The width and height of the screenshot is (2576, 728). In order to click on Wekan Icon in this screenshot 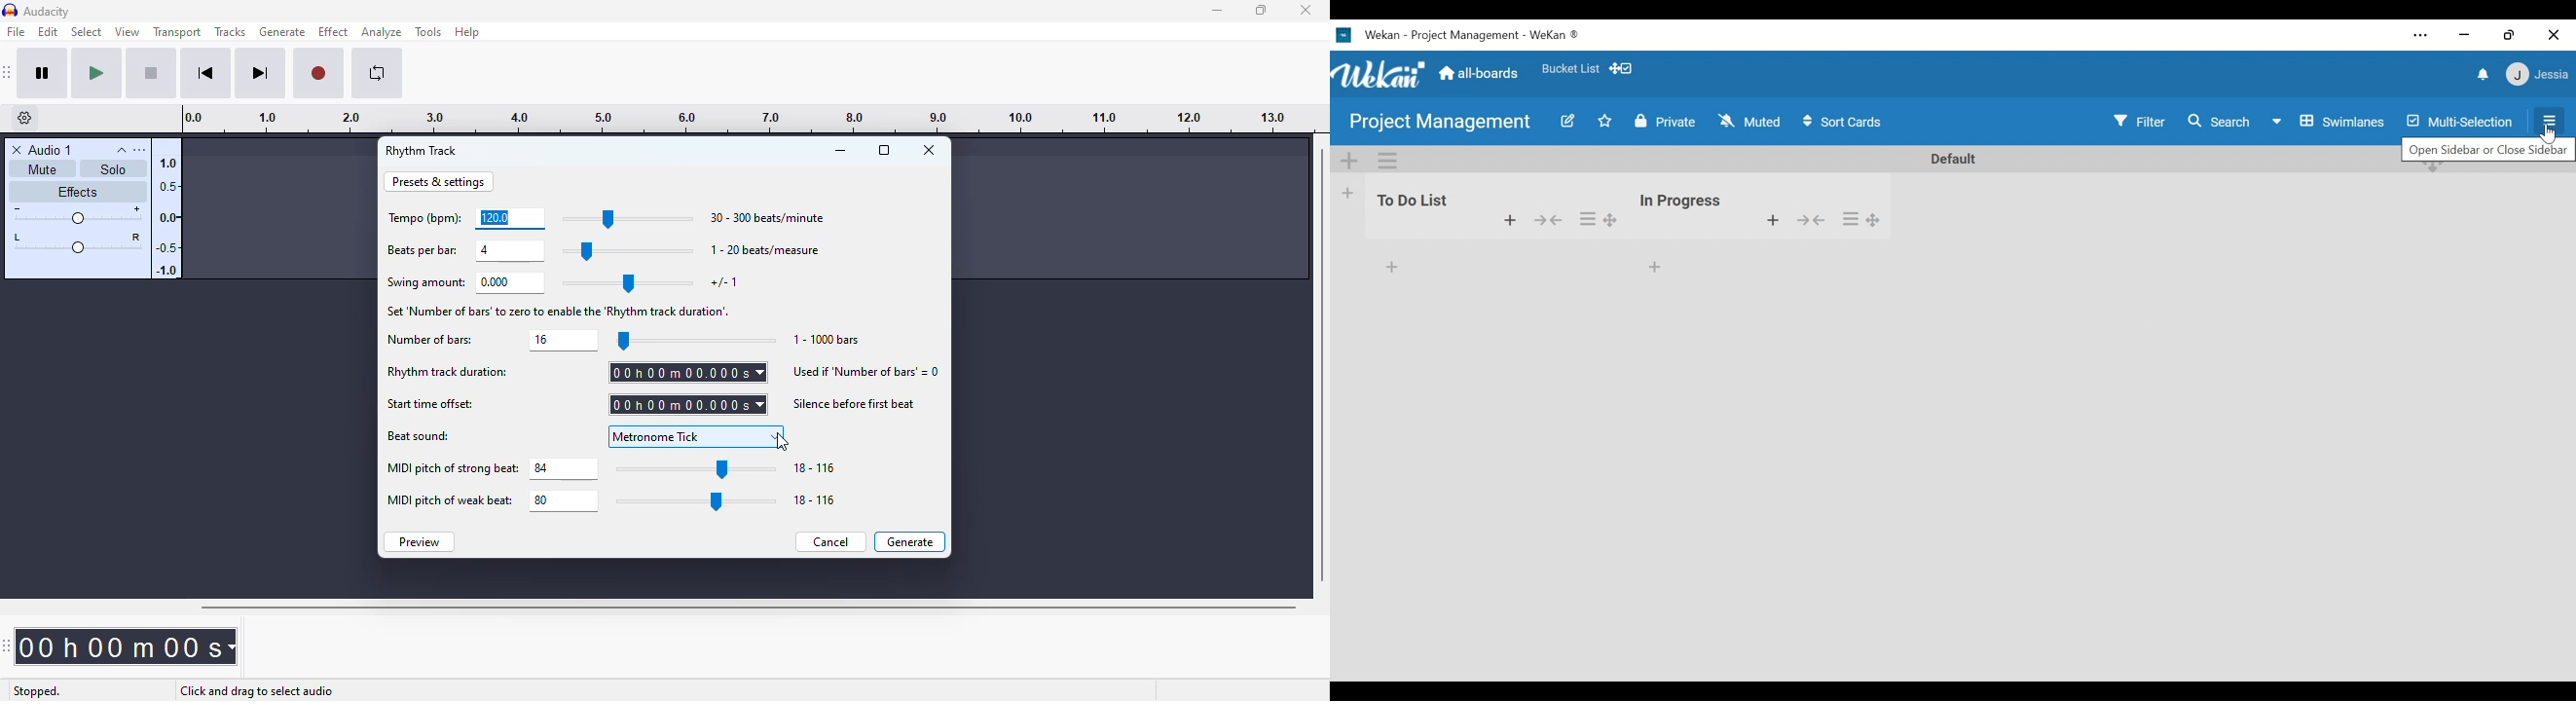, I will do `click(1382, 74)`.